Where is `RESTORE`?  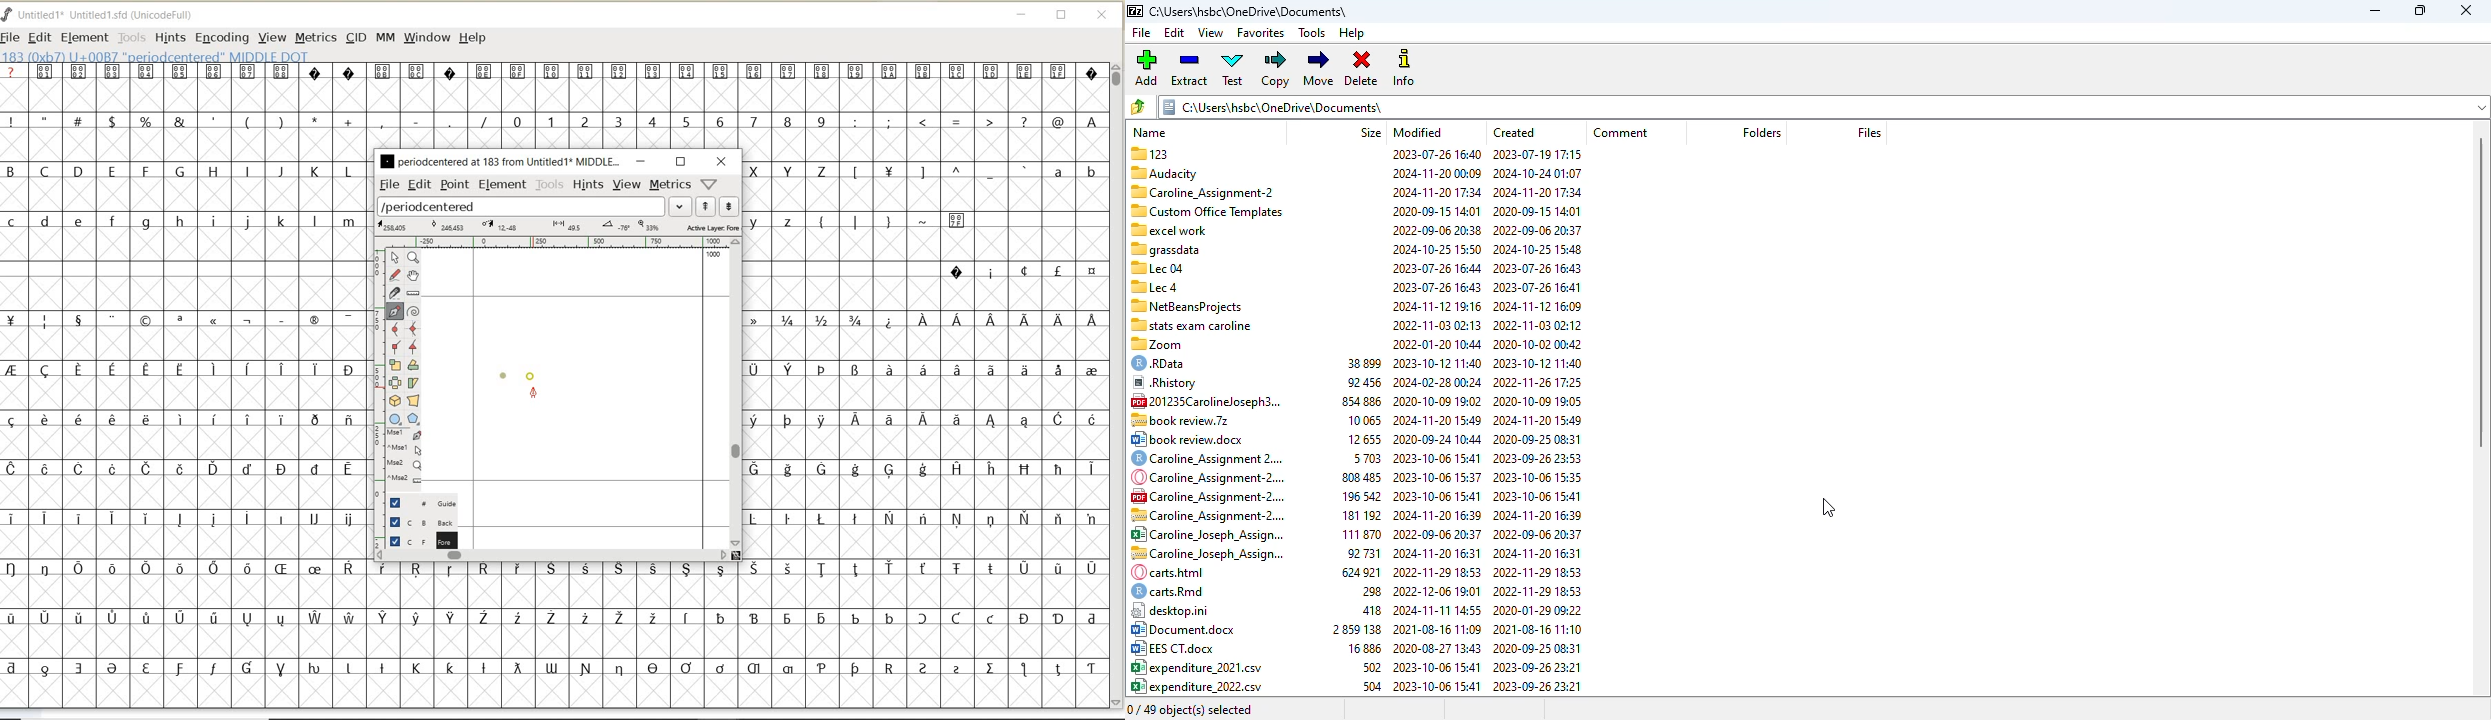
RESTORE is located at coordinates (1062, 17).